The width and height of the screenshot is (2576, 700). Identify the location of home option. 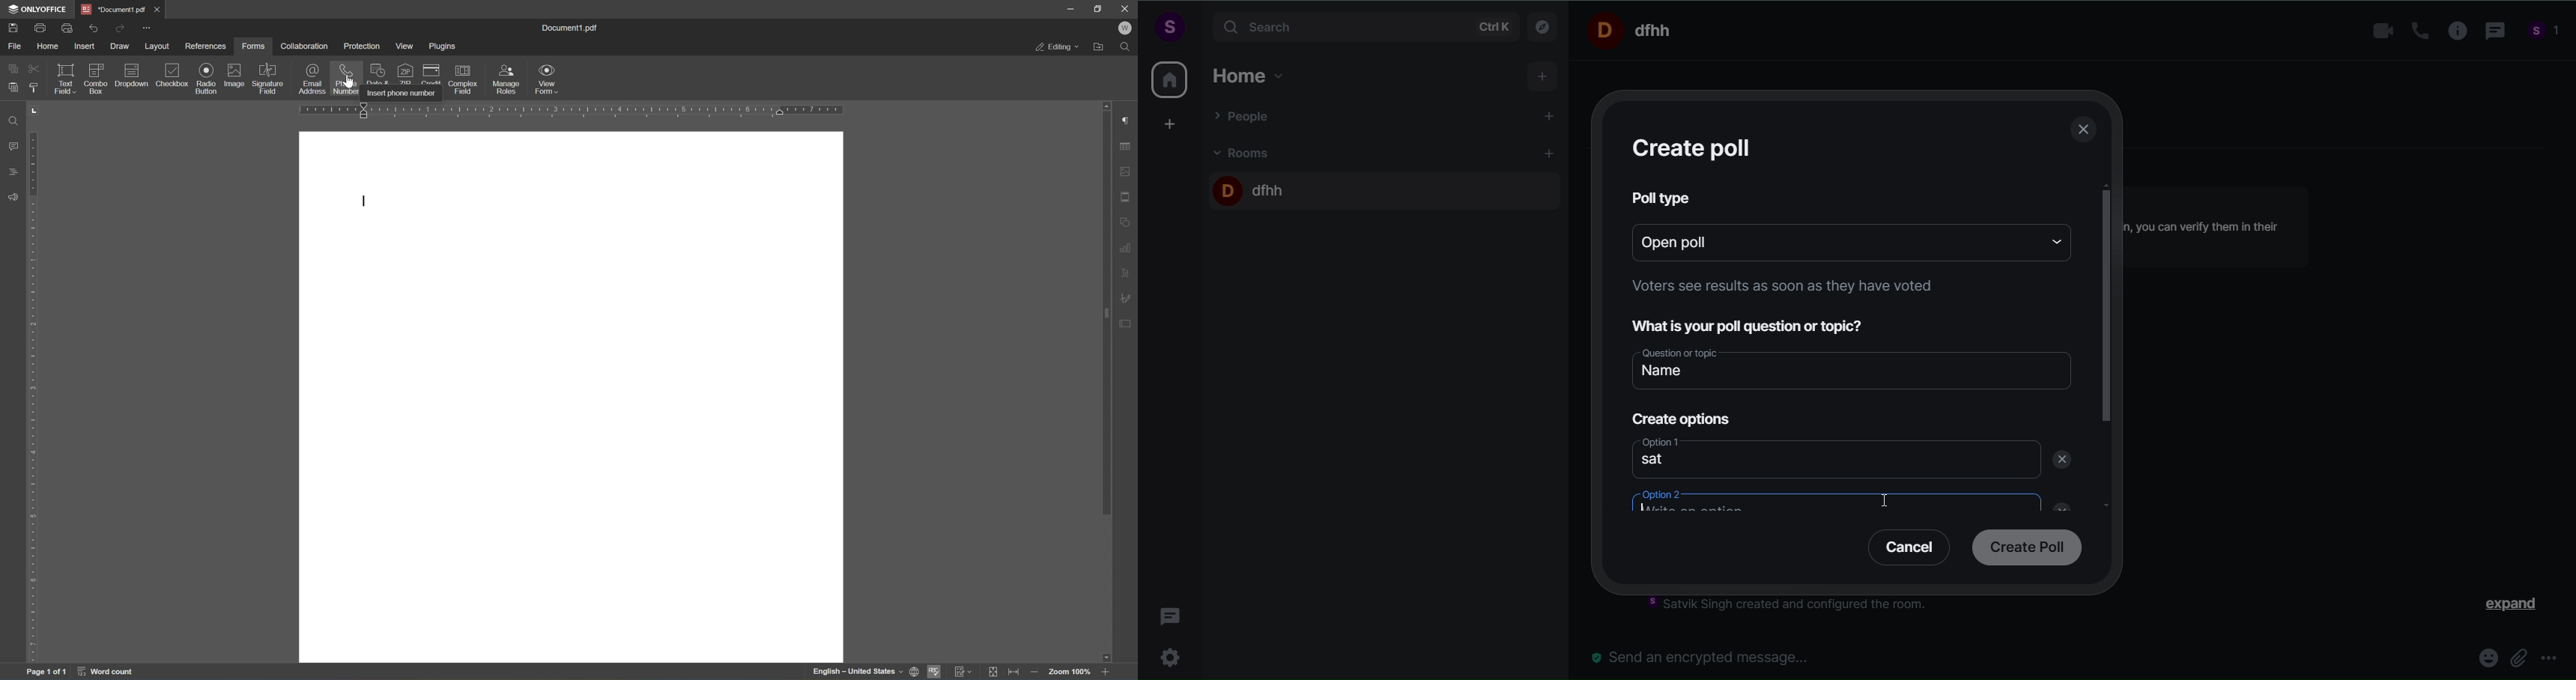
(1254, 73).